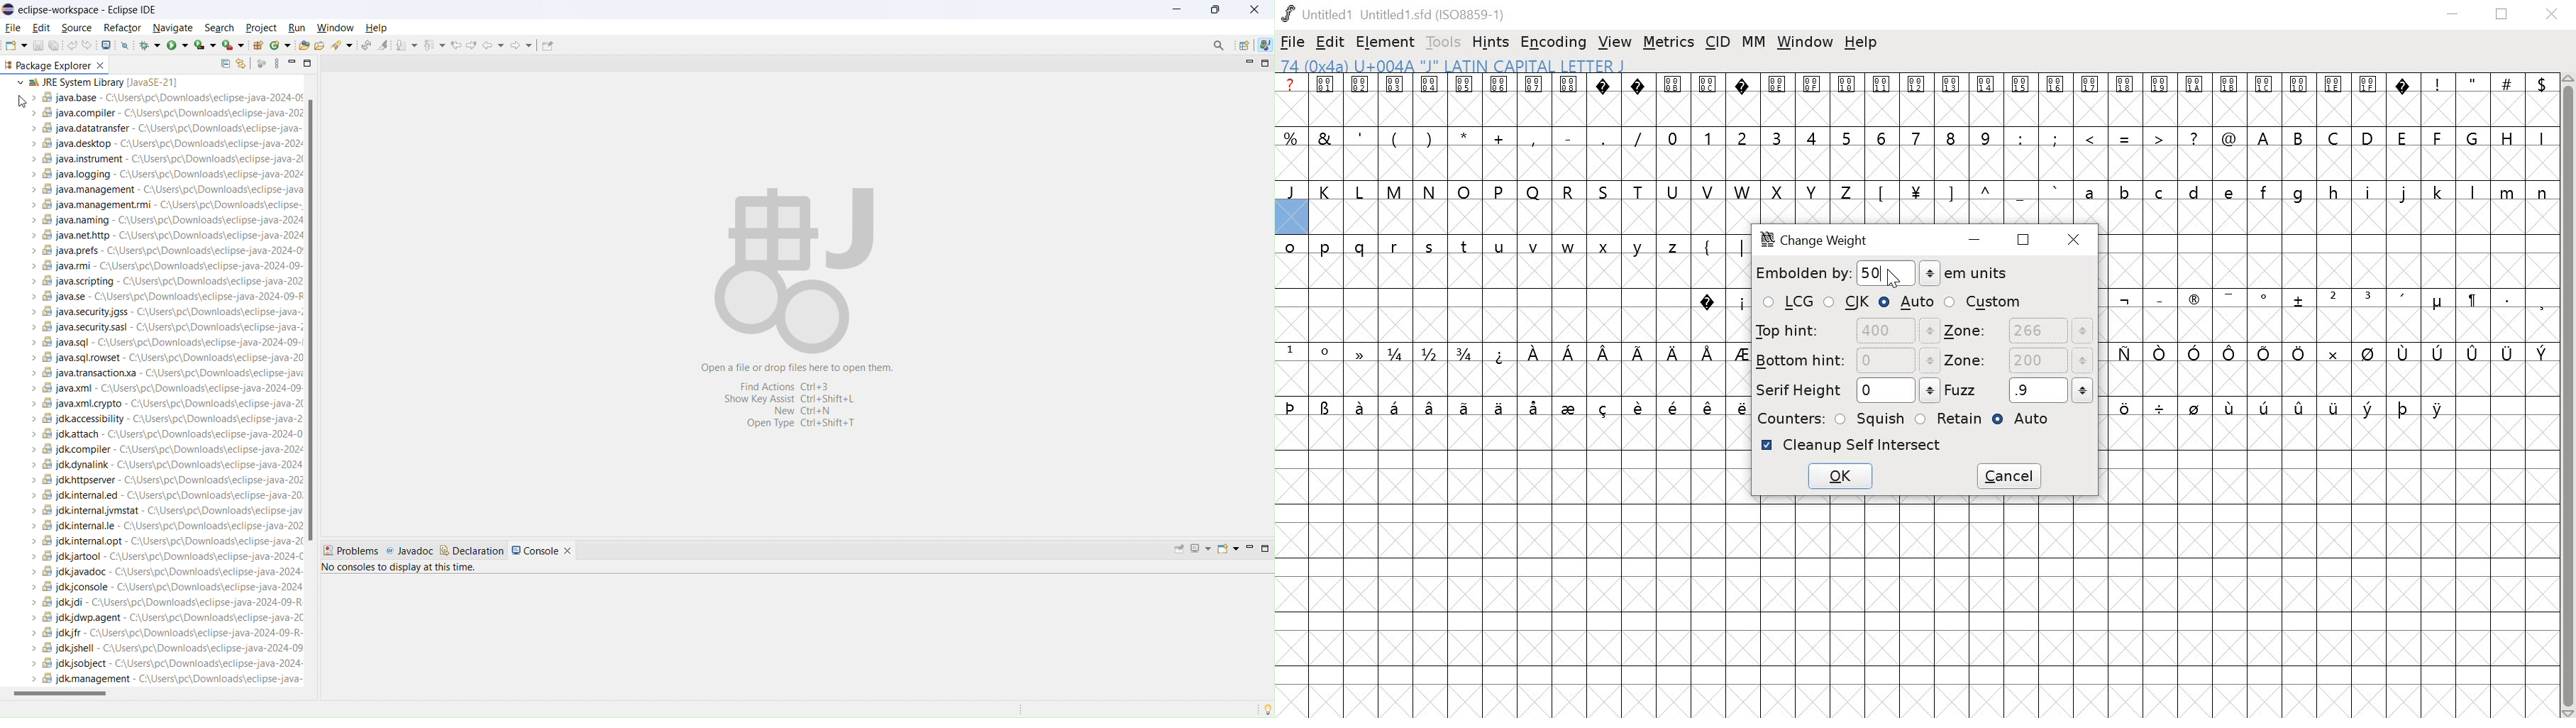 This screenshot has width=2576, height=728. Describe the element at coordinates (1179, 549) in the screenshot. I see `pin console` at that location.